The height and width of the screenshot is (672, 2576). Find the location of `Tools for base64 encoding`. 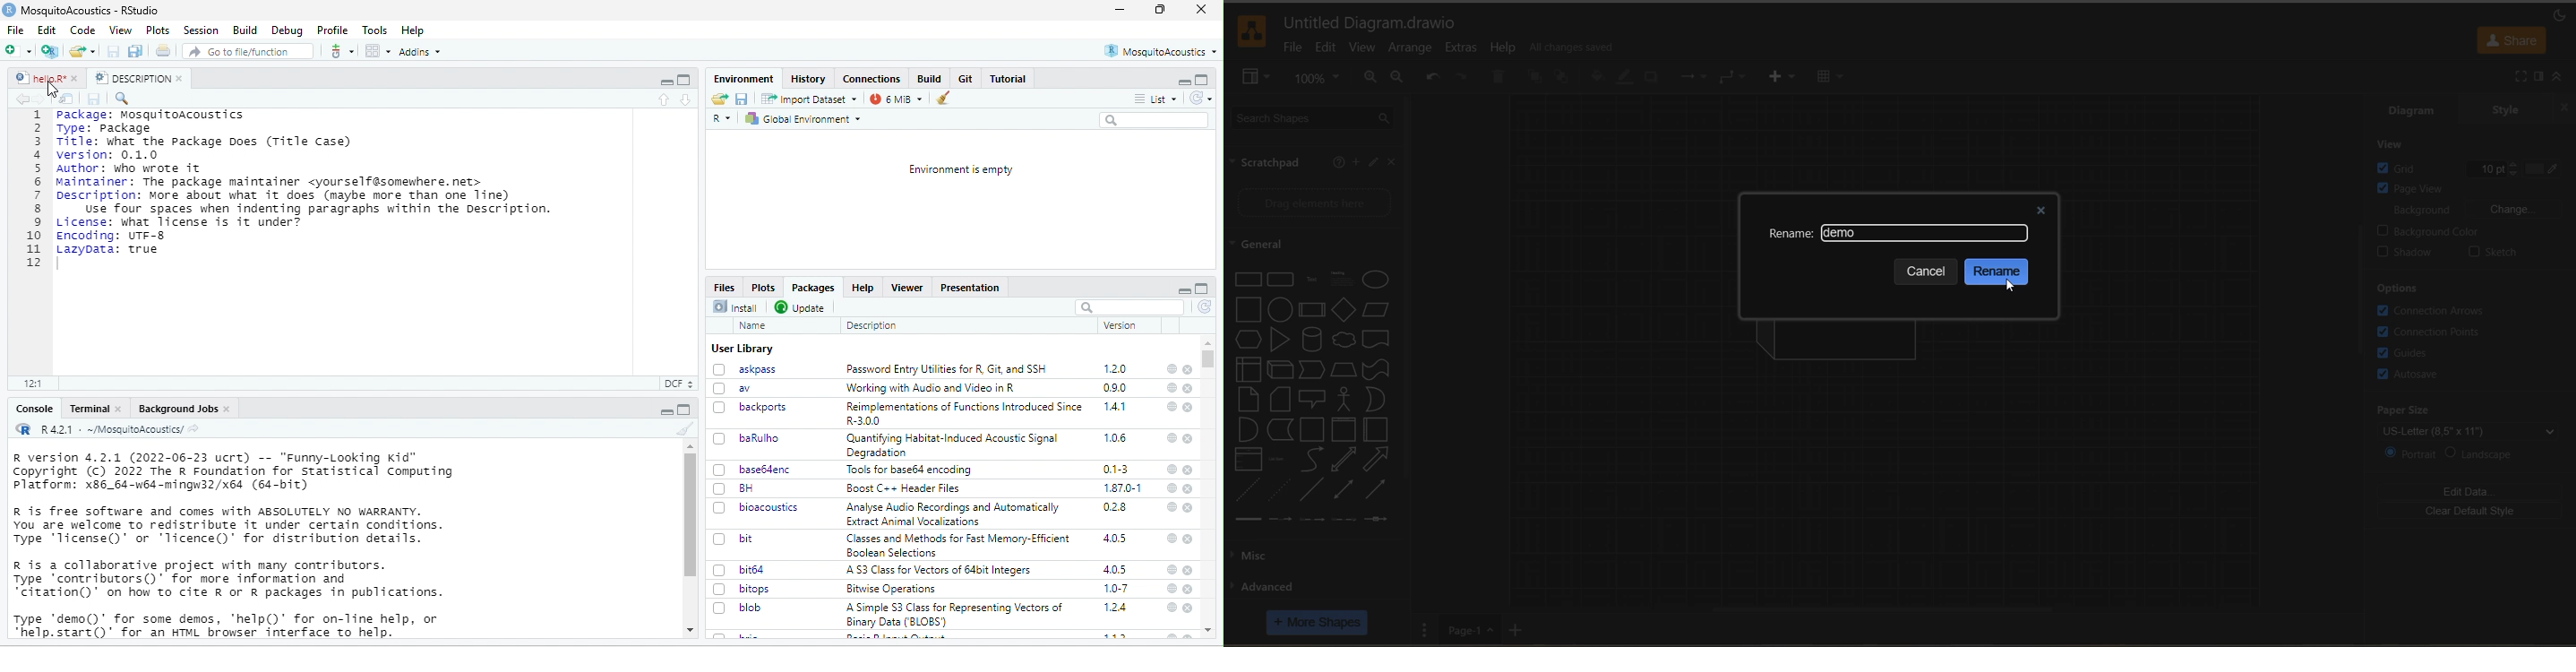

Tools for base64 encoding is located at coordinates (913, 470).